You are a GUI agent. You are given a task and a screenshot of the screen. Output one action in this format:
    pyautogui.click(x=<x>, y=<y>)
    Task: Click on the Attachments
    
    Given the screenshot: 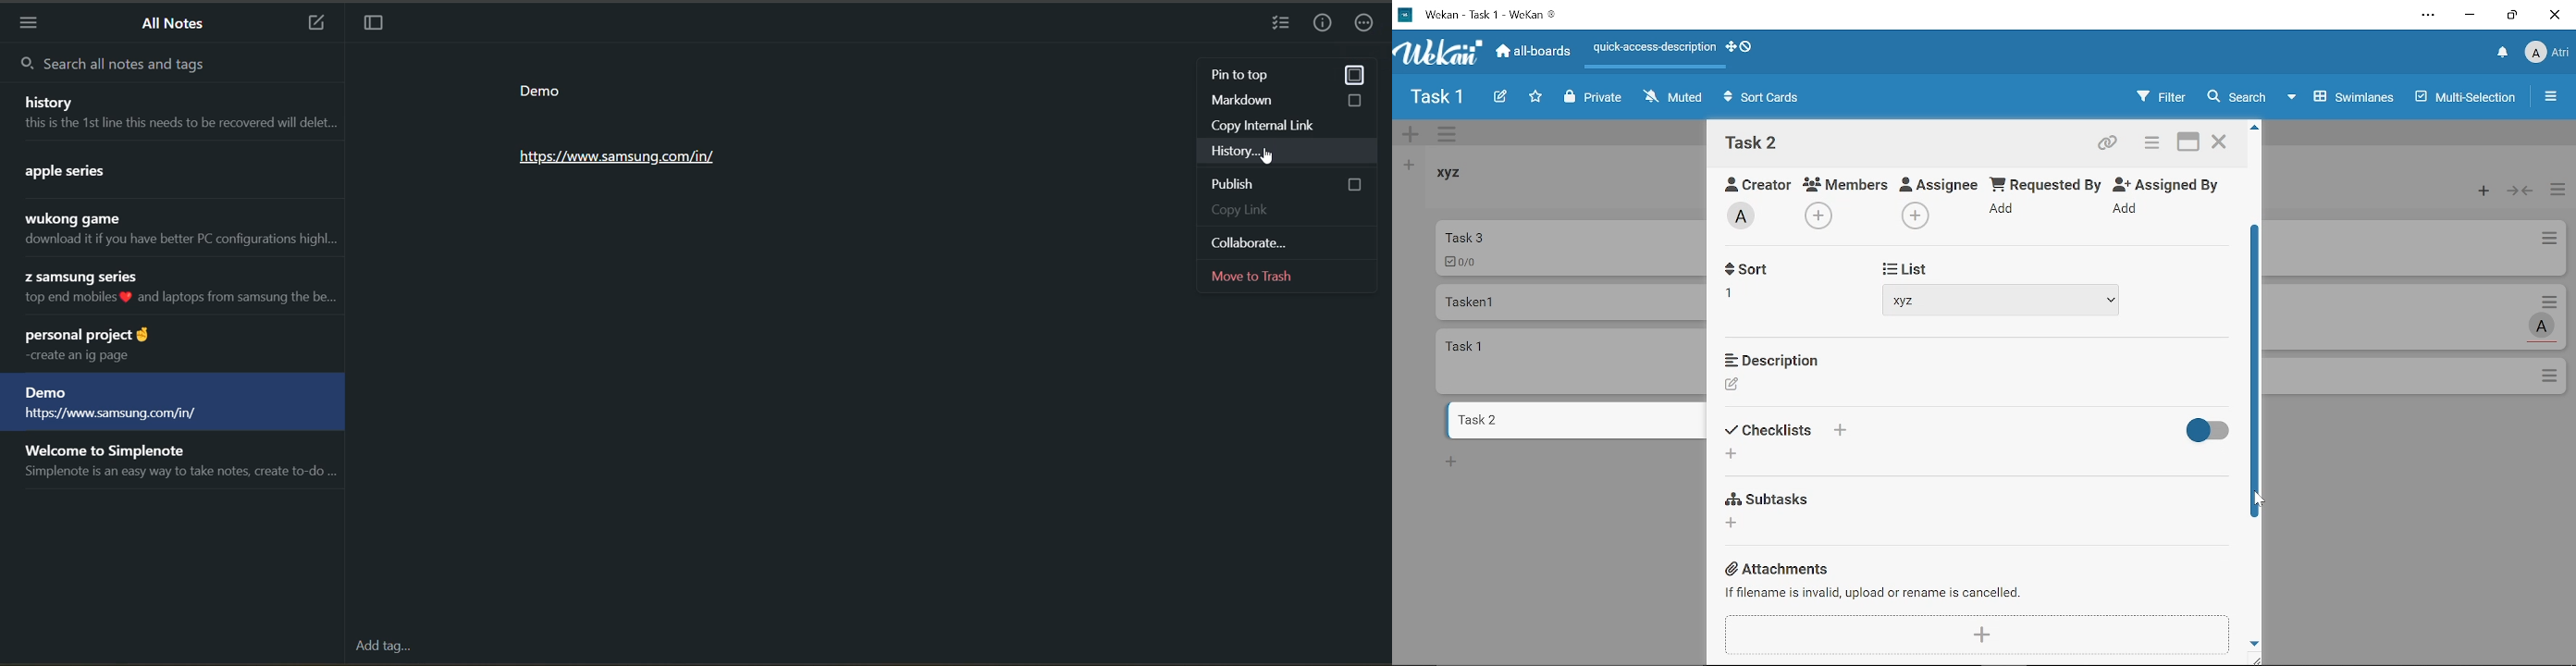 What is the action you would take?
    pyautogui.click(x=1779, y=568)
    